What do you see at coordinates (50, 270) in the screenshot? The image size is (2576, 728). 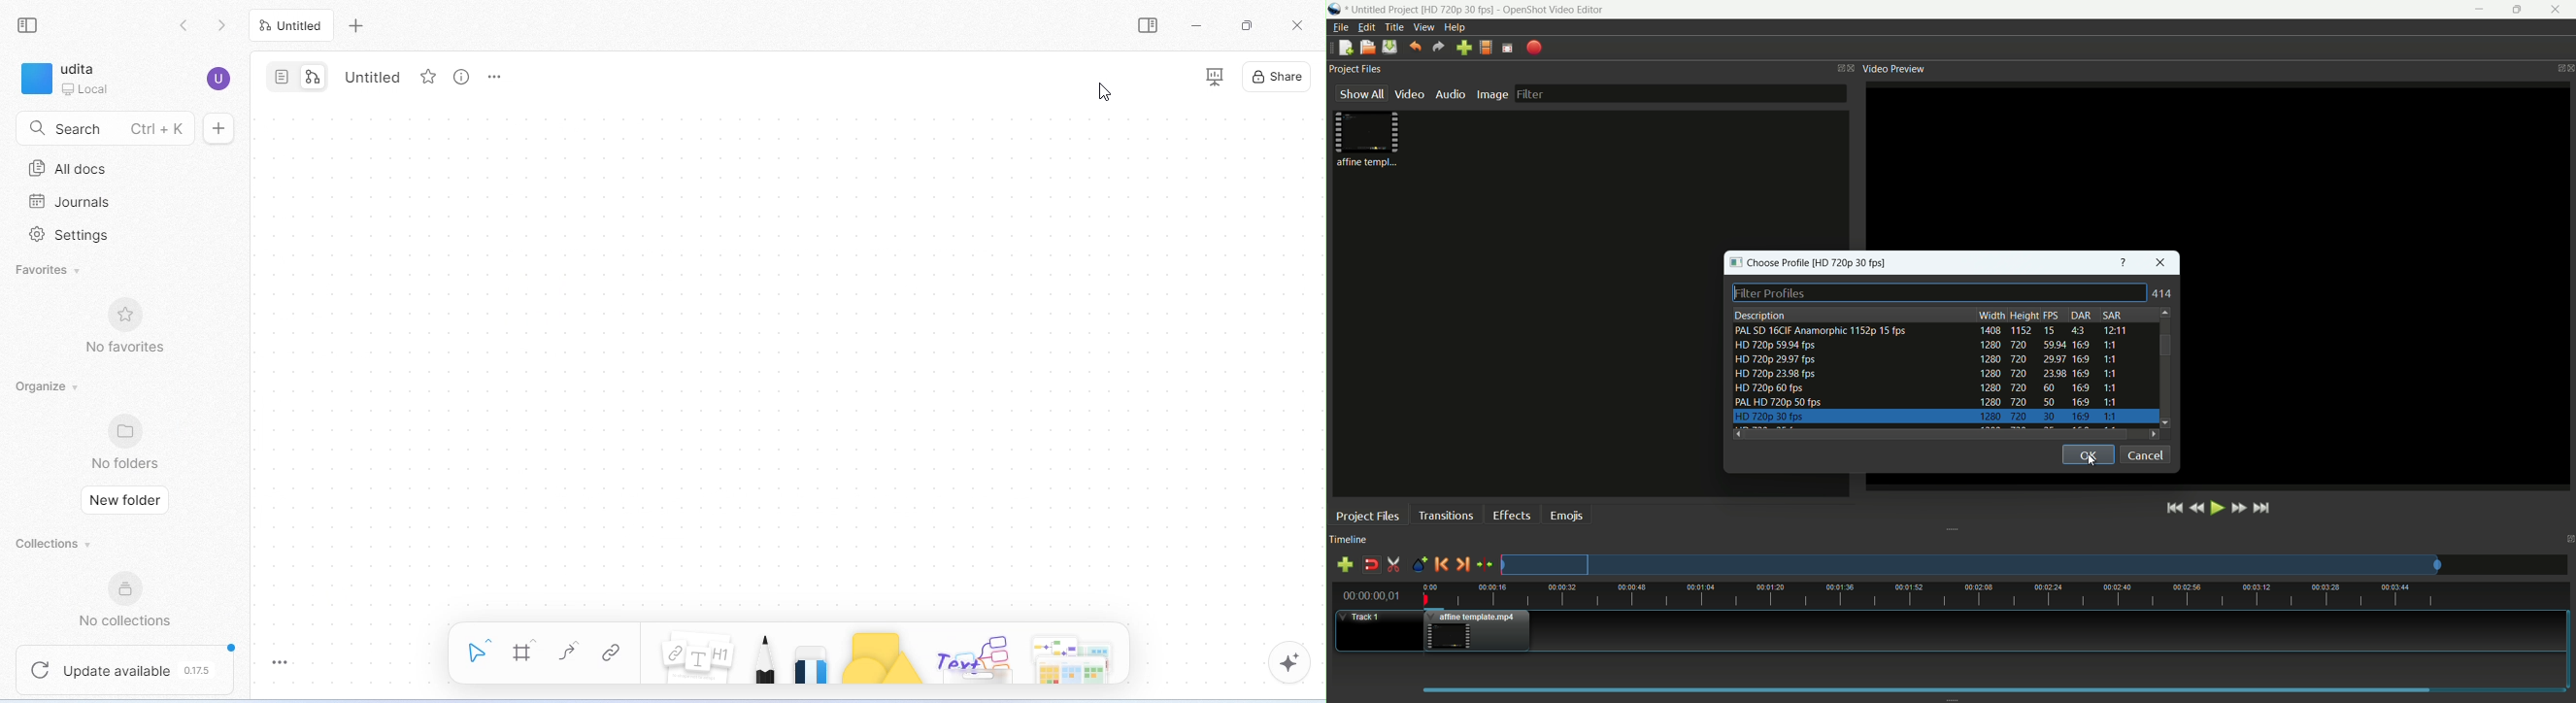 I see `Favorites +` at bounding box center [50, 270].